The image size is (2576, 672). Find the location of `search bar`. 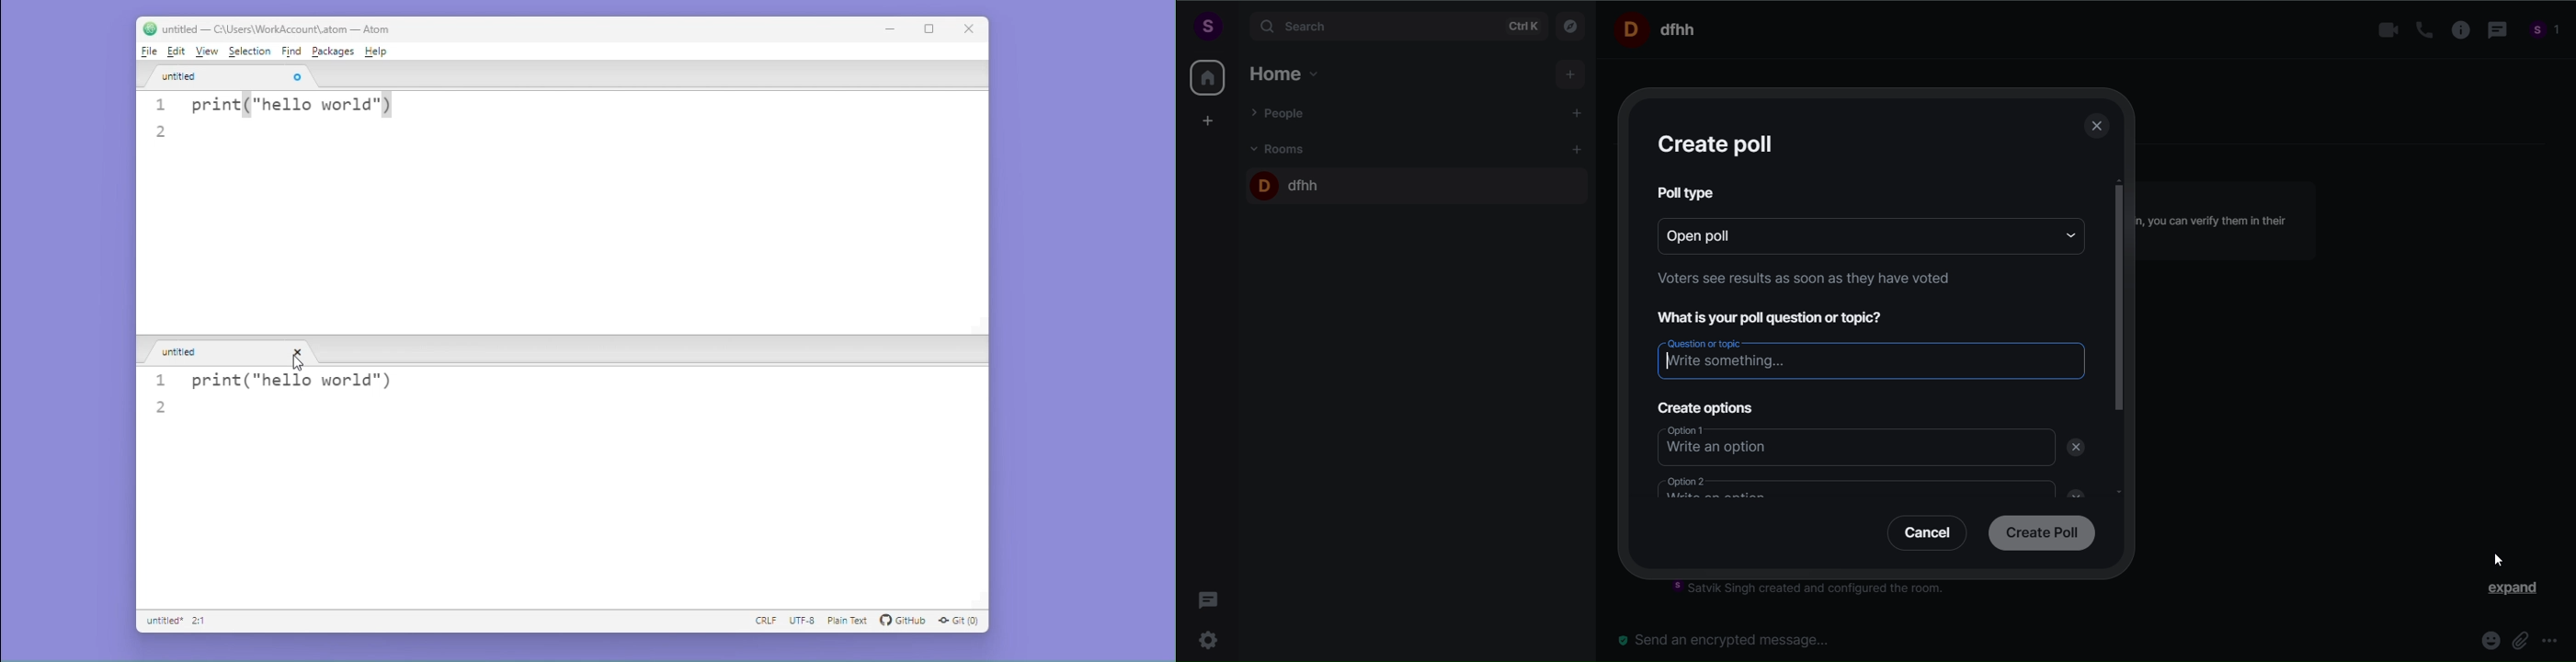

search bar is located at coordinates (1395, 26).